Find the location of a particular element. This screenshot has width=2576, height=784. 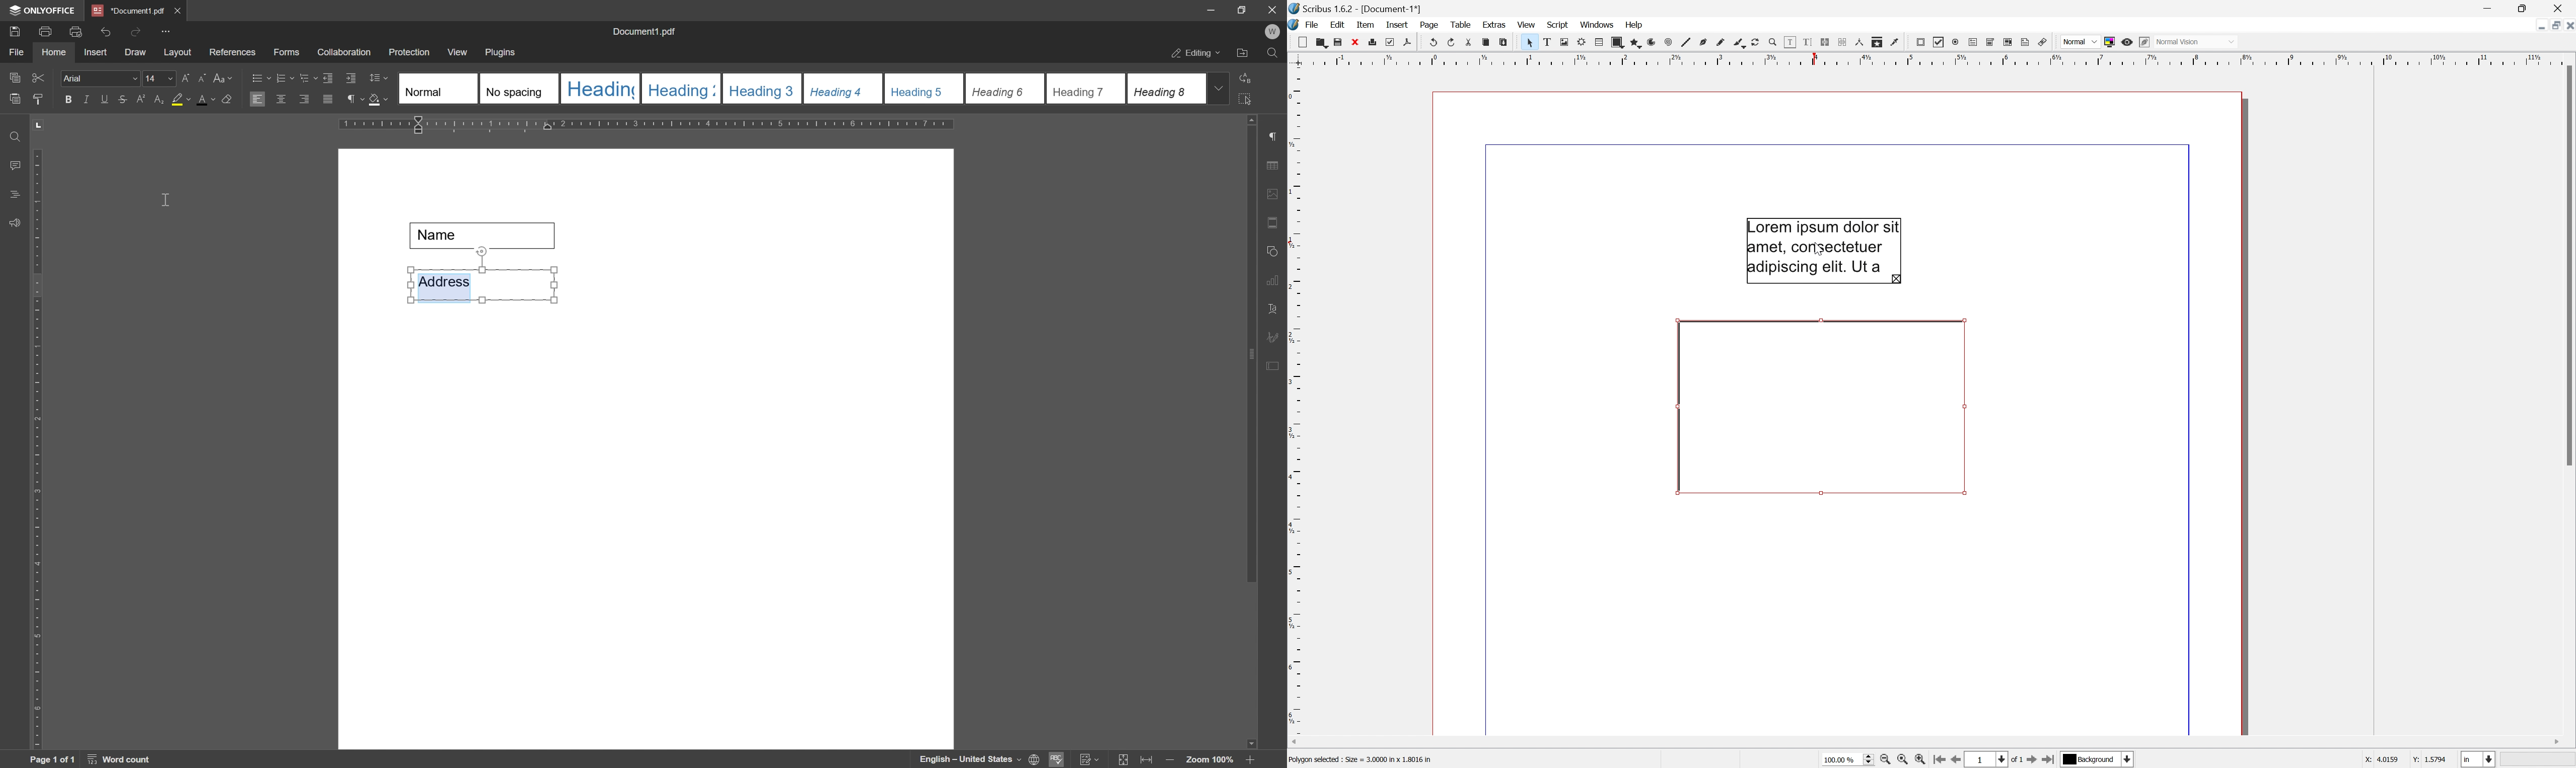

Calligraphic line is located at coordinates (1739, 43).